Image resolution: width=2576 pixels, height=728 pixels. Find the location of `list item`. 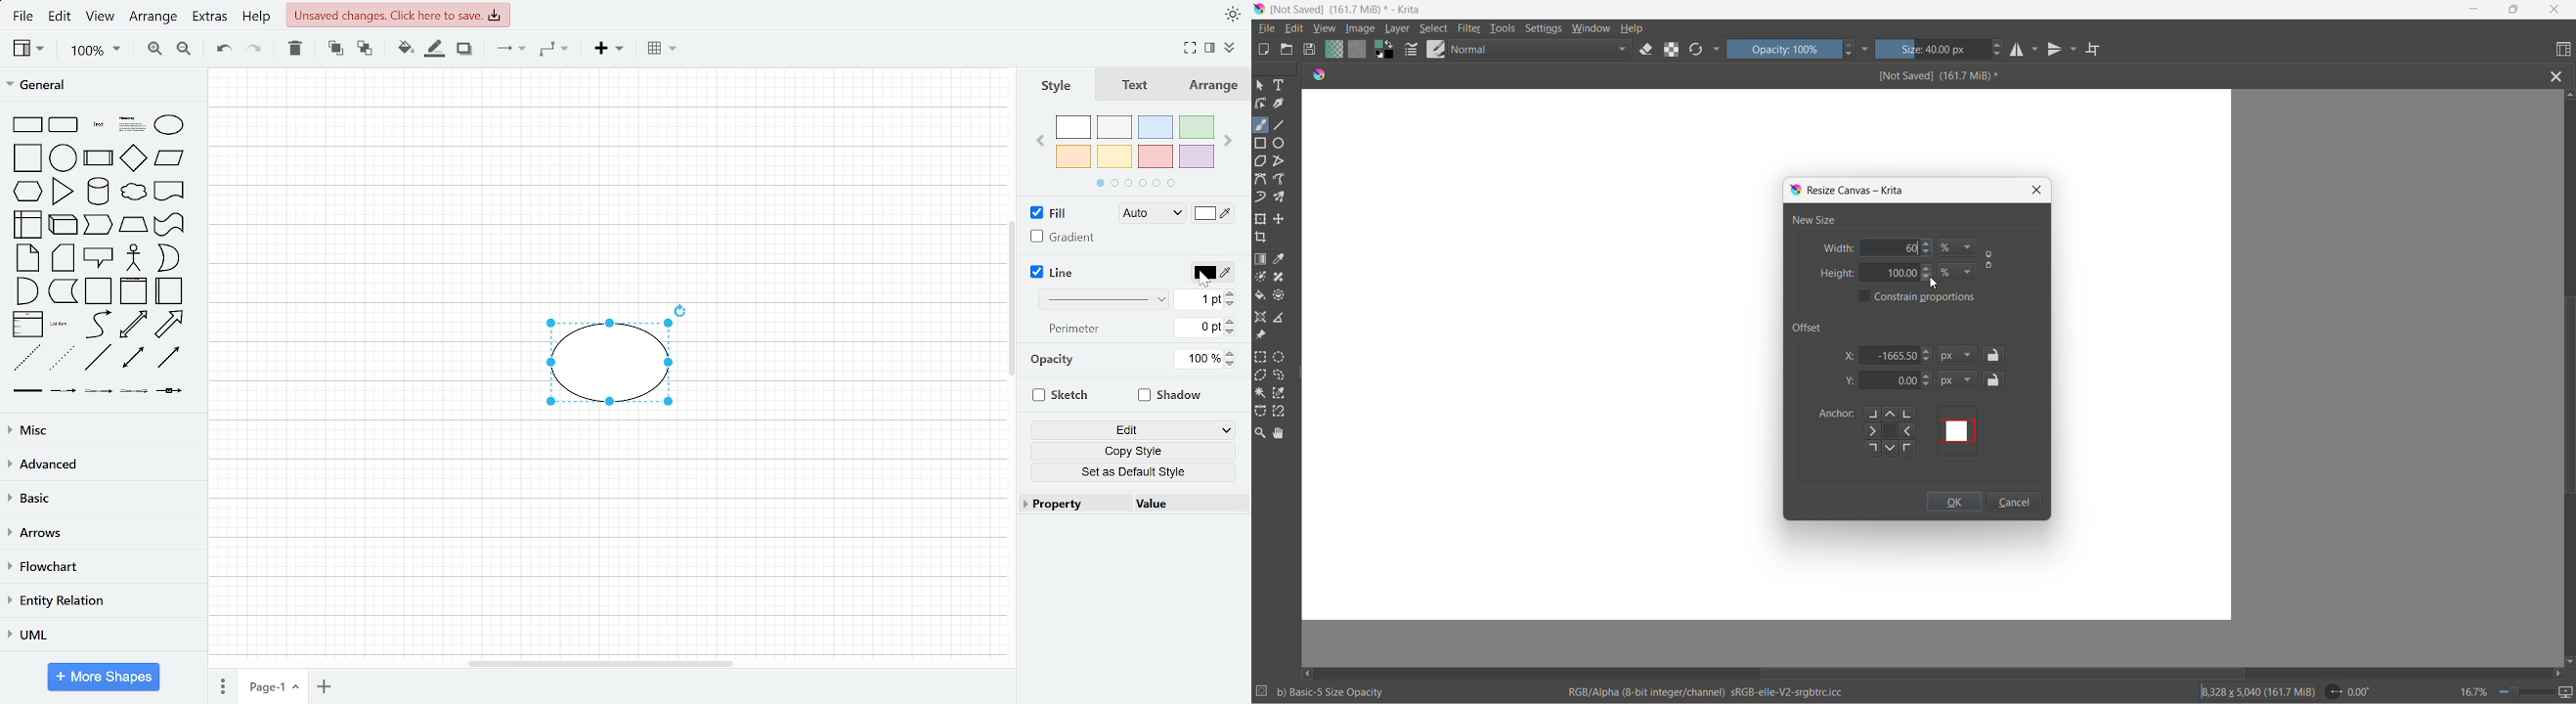

list item is located at coordinates (60, 326).